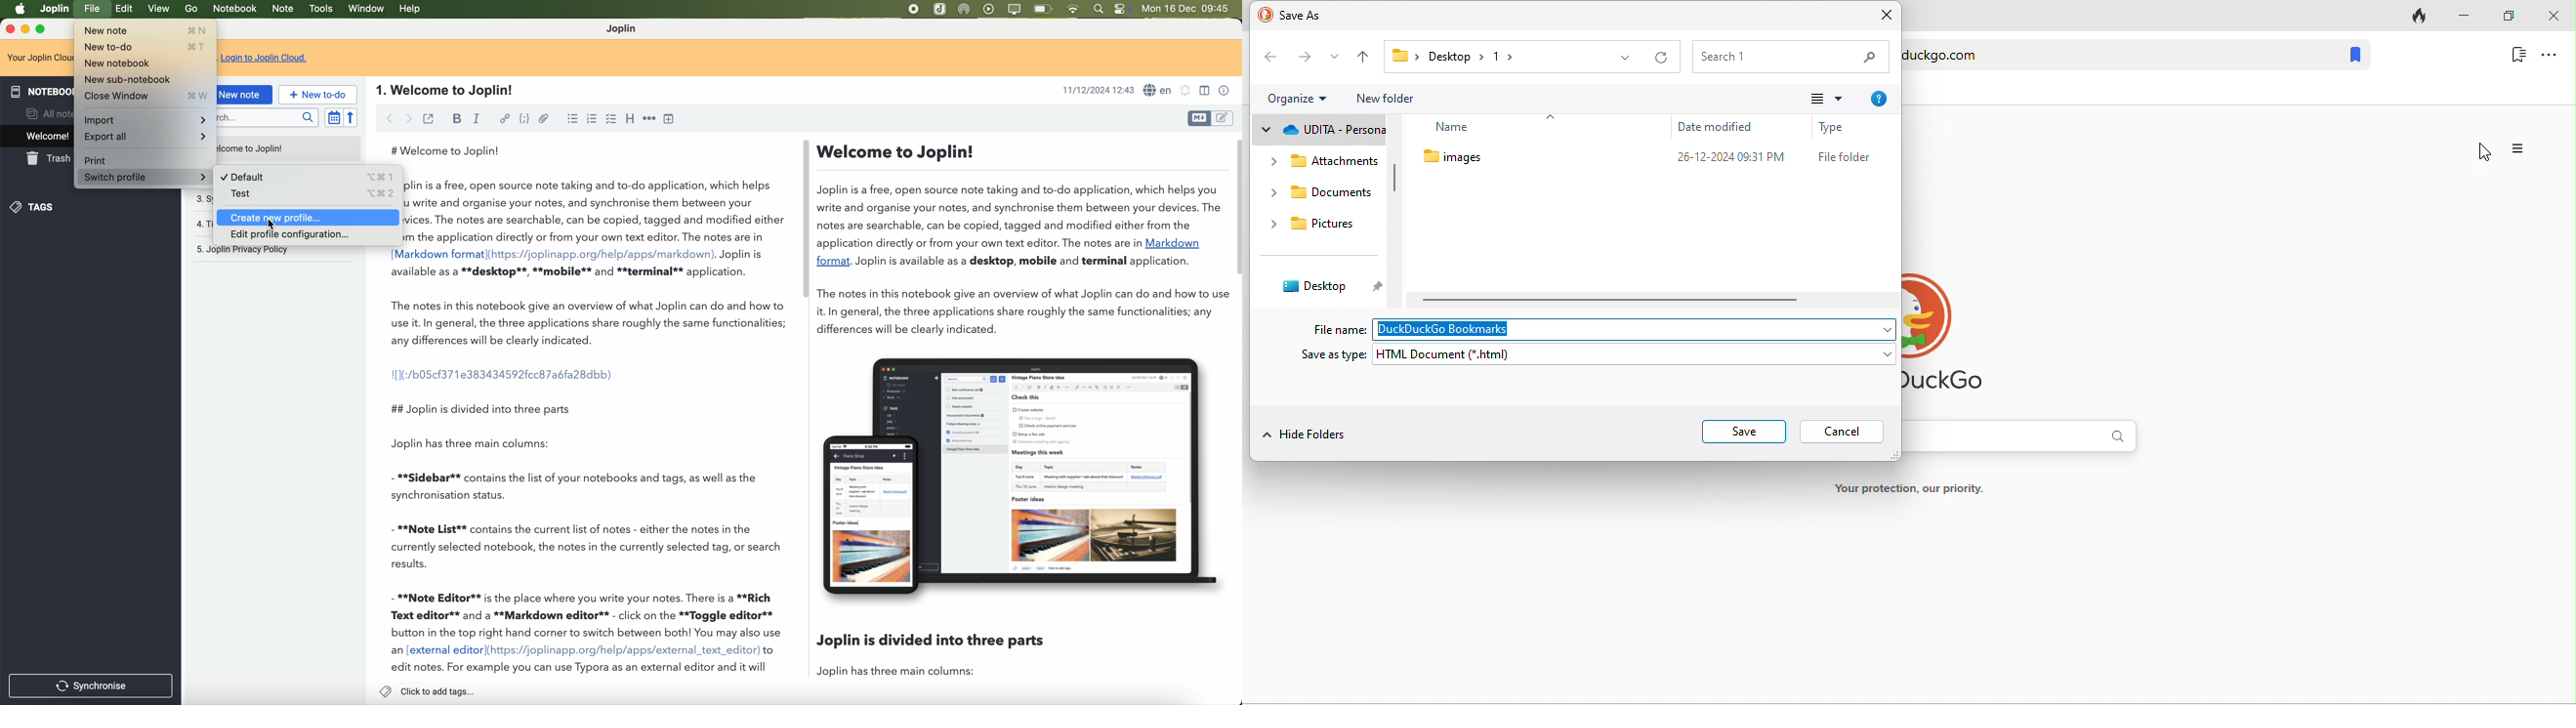 The image size is (2576, 728). What do you see at coordinates (1322, 163) in the screenshot?
I see `attachments` at bounding box center [1322, 163].